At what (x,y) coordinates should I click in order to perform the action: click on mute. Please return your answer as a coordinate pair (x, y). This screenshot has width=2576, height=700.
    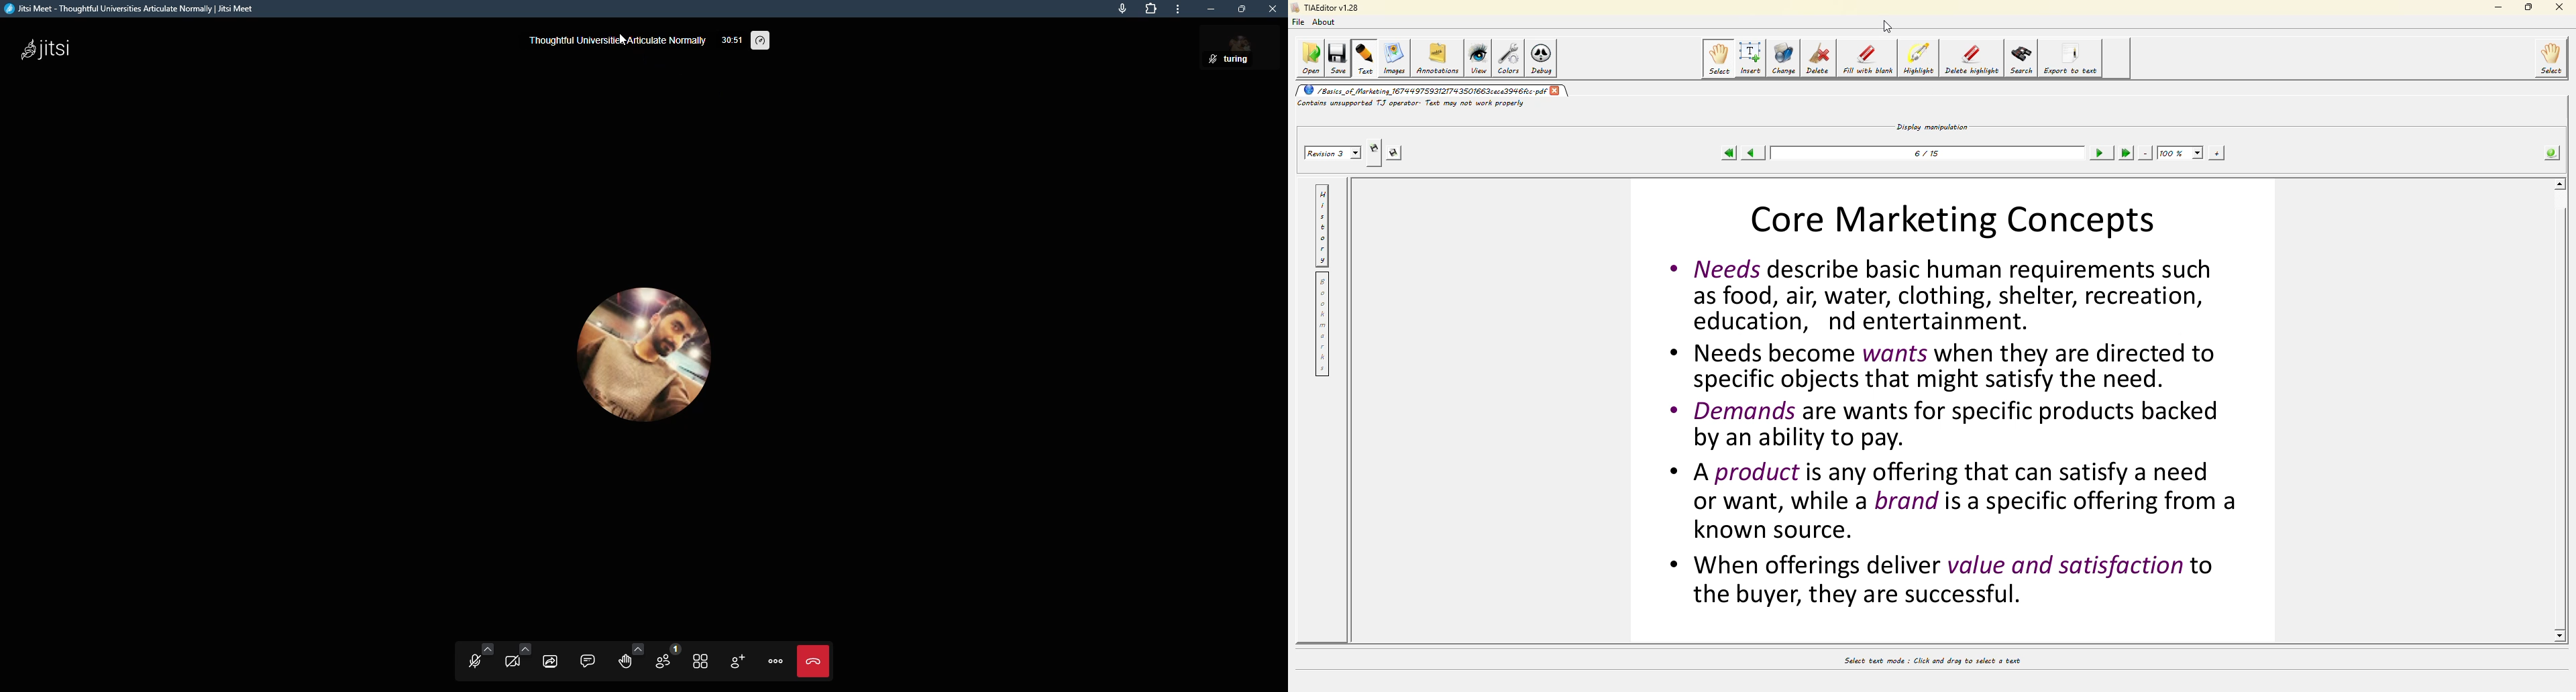
    Looking at the image, I should click on (1210, 60).